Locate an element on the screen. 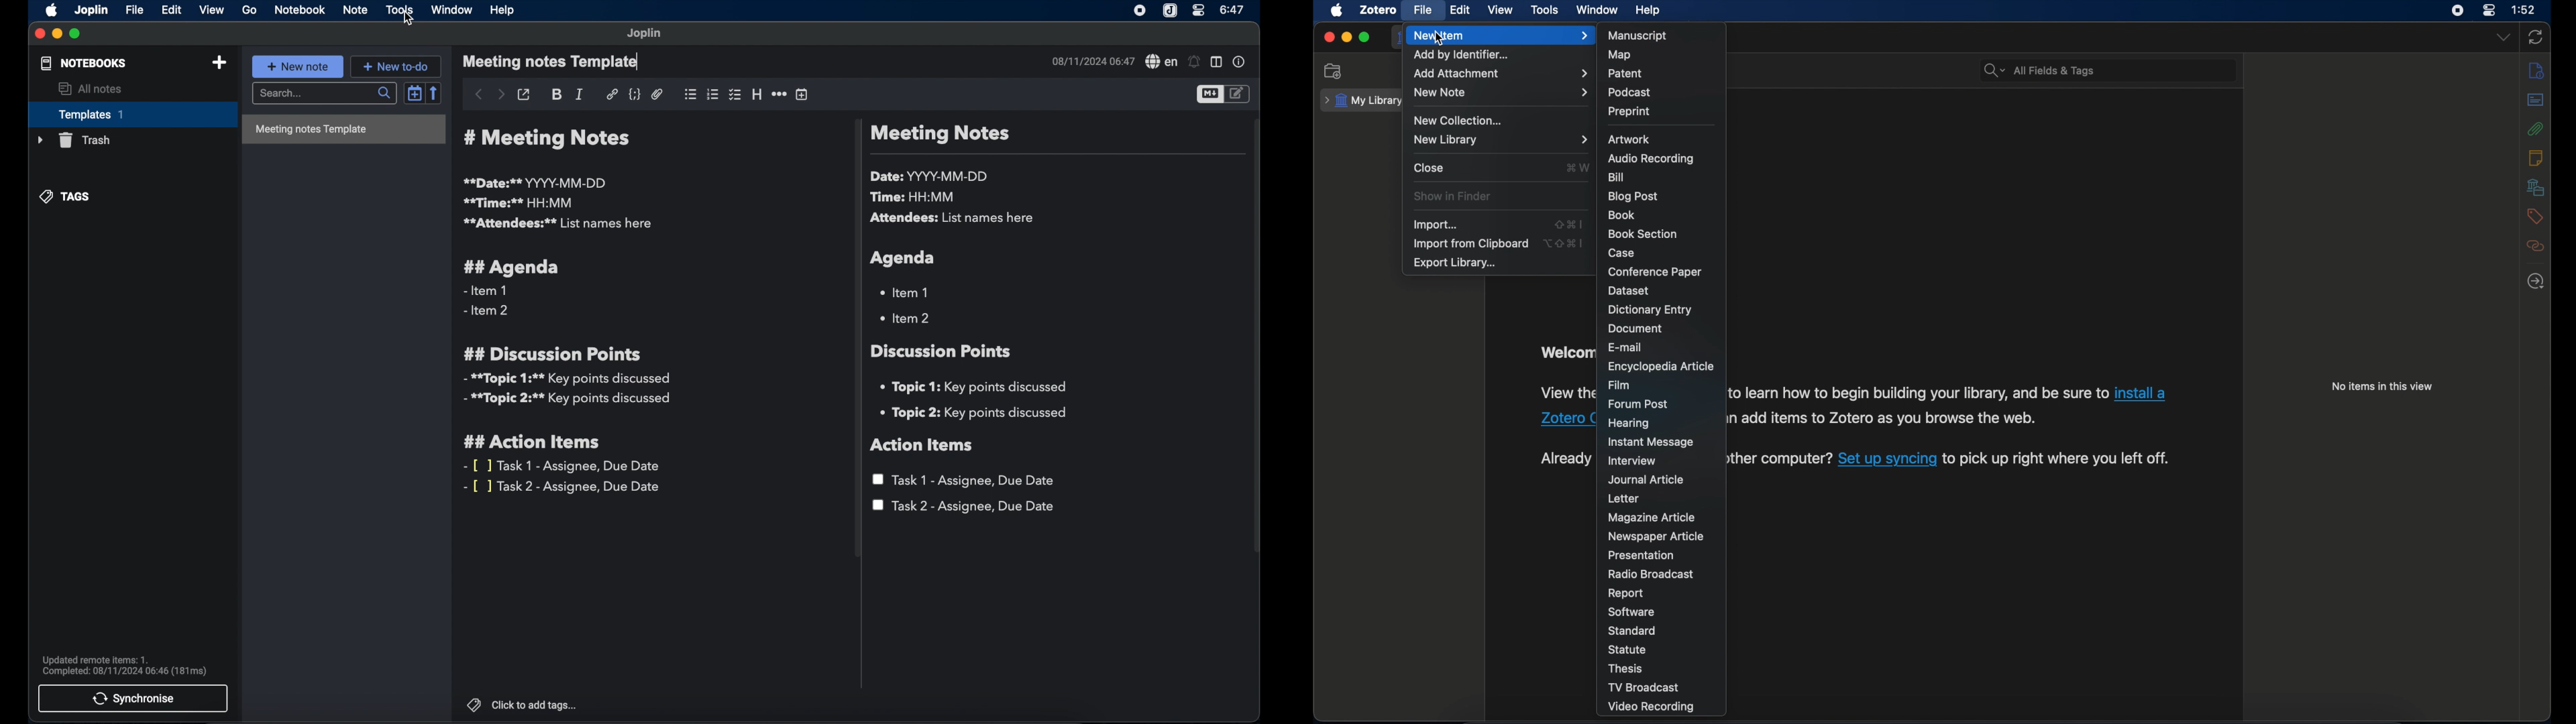 Image resolution: width=2576 pixels, height=728 pixels. option + shift + command + I is located at coordinates (1565, 243).